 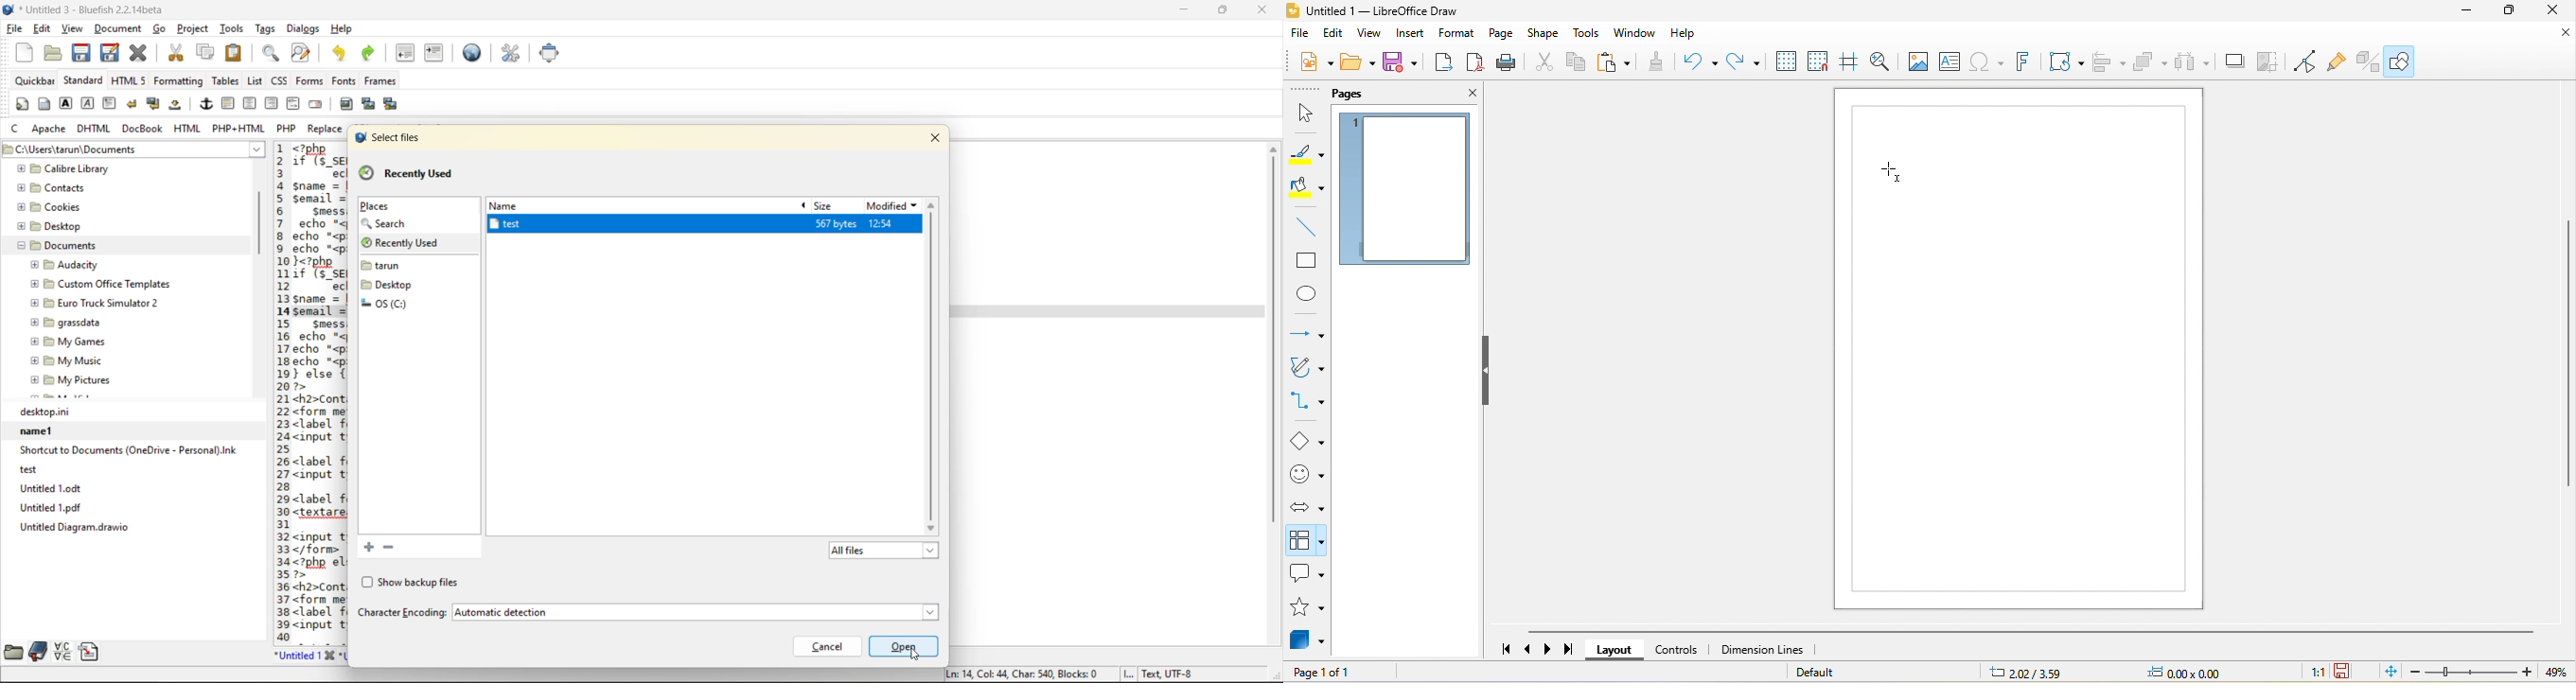 I want to click on 3d object, so click(x=1310, y=642).